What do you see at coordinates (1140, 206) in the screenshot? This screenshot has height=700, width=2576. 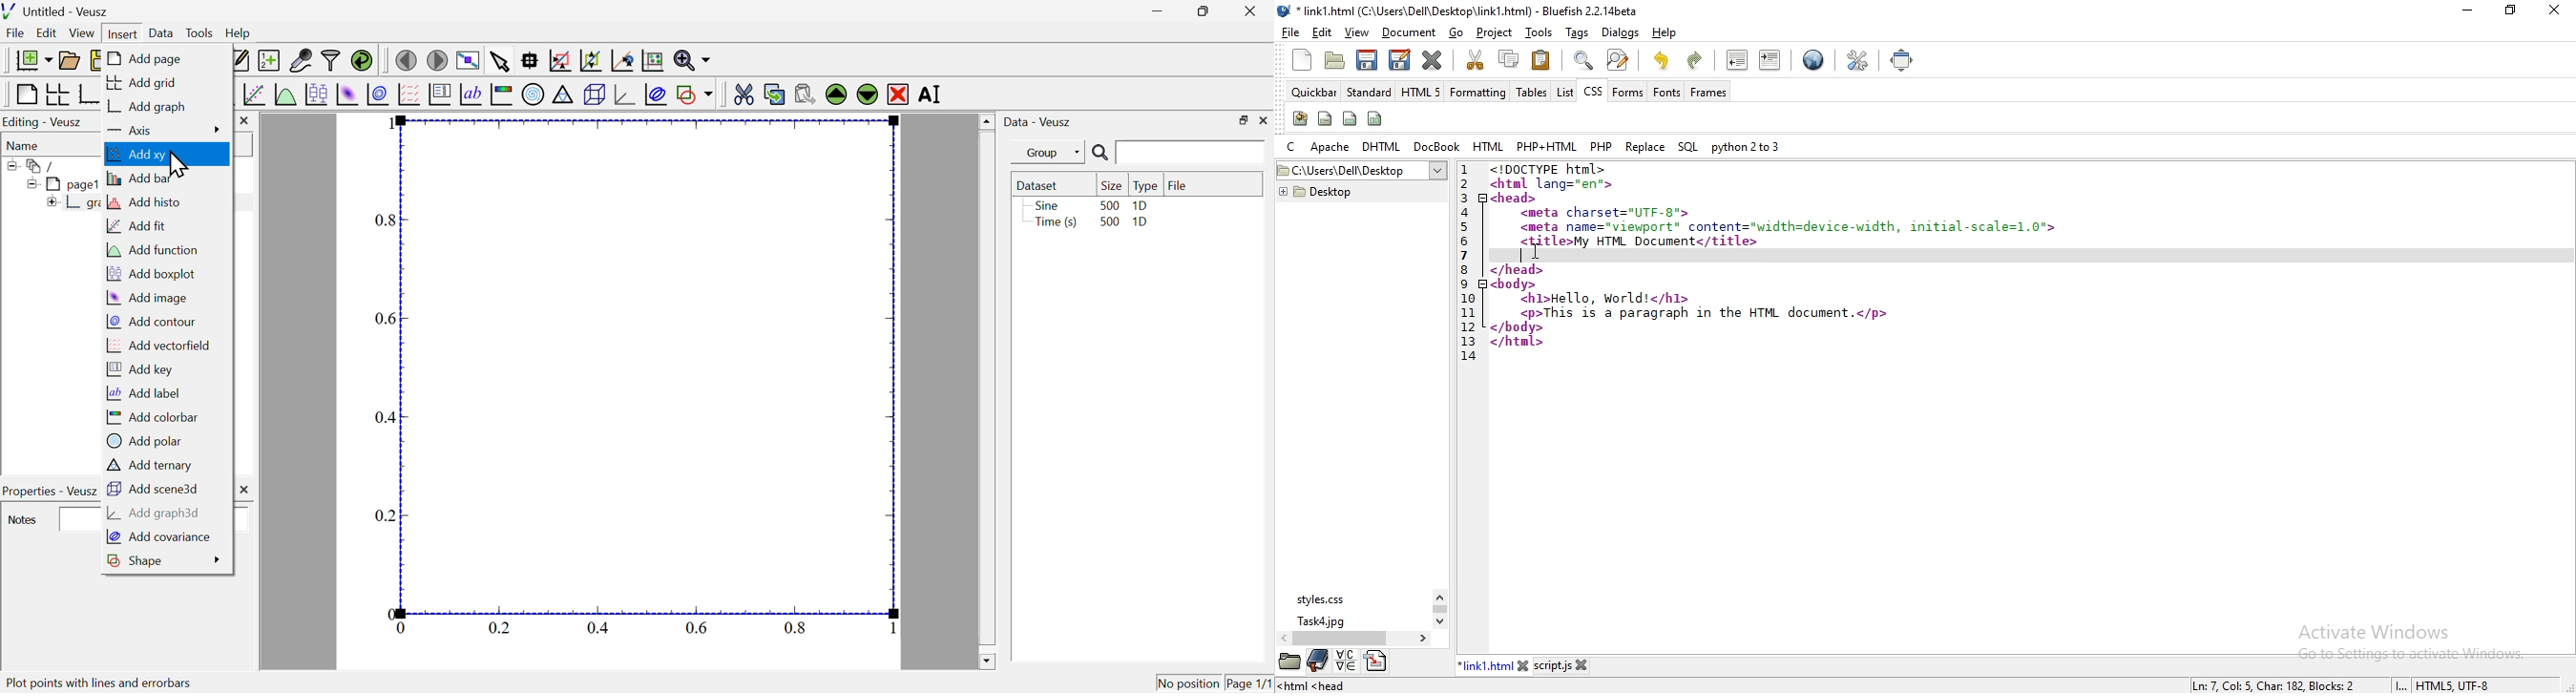 I see `1D` at bounding box center [1140, 206].